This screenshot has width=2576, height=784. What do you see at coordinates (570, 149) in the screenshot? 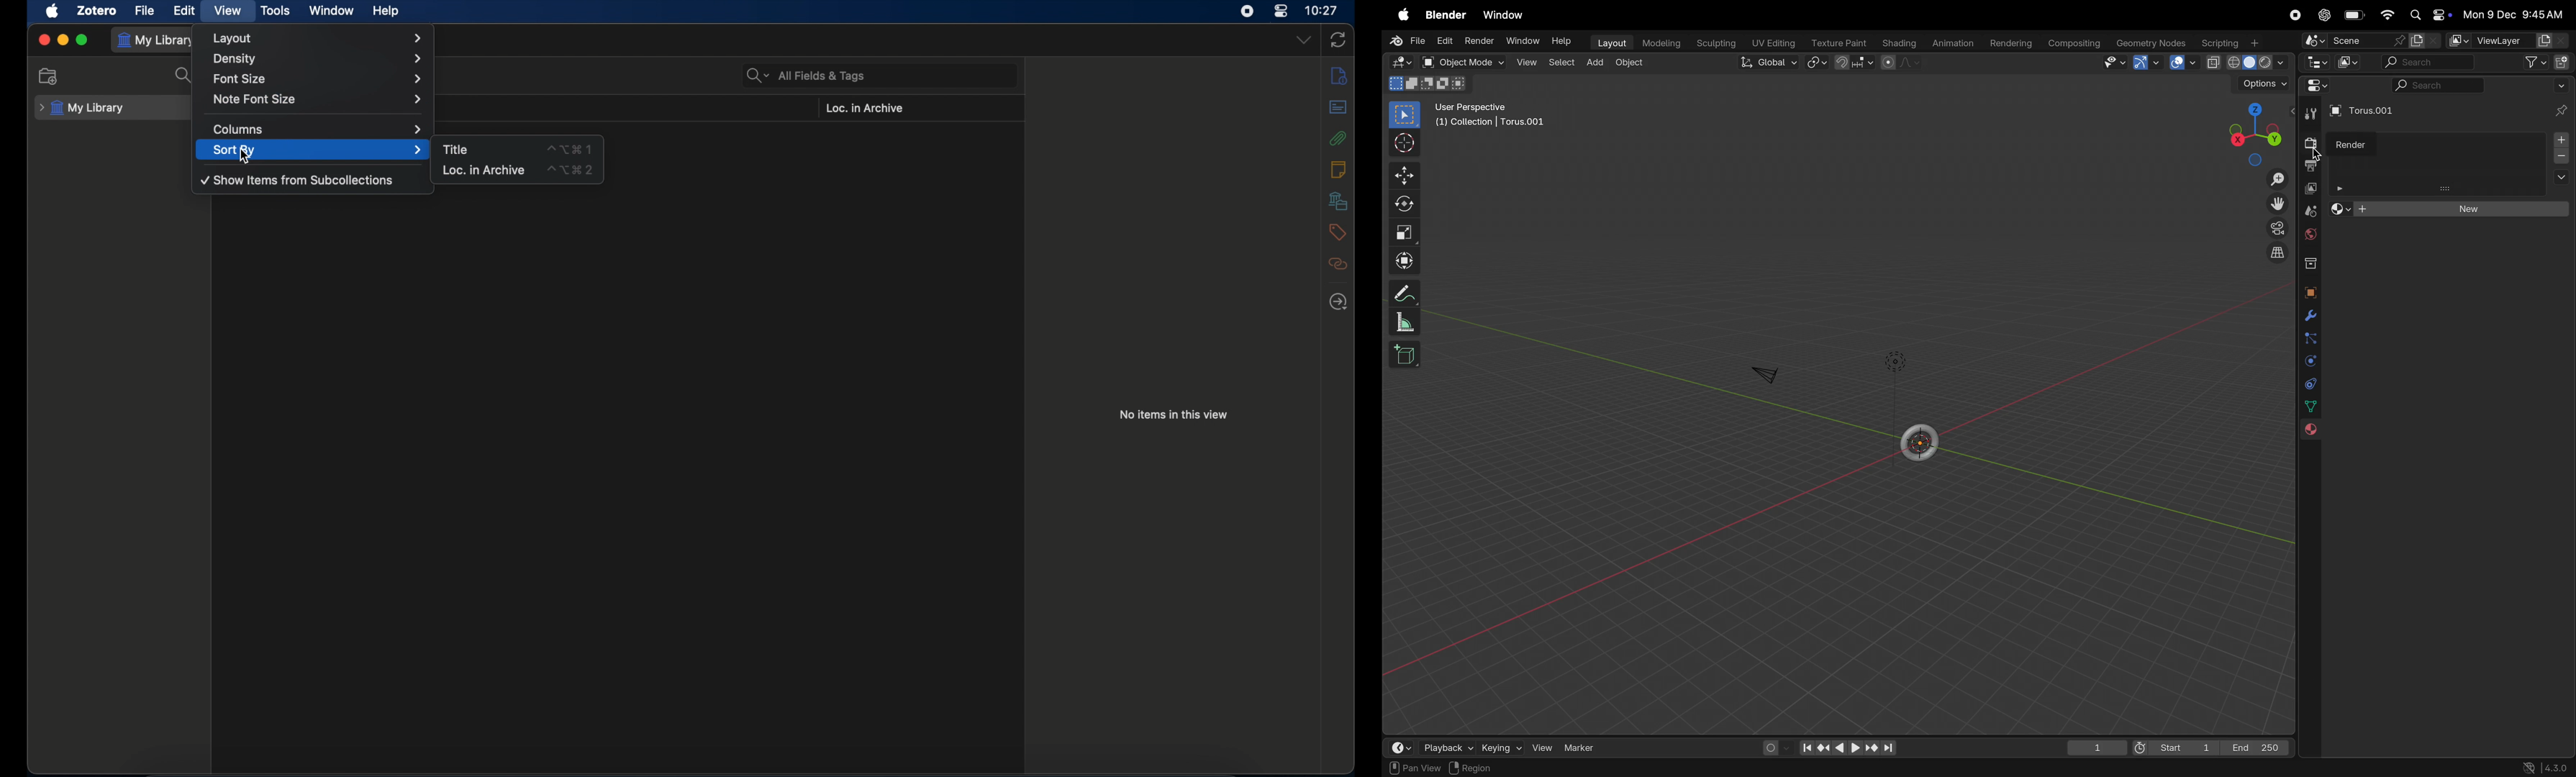
I see `shortcut` at bounding box center [570, 149].